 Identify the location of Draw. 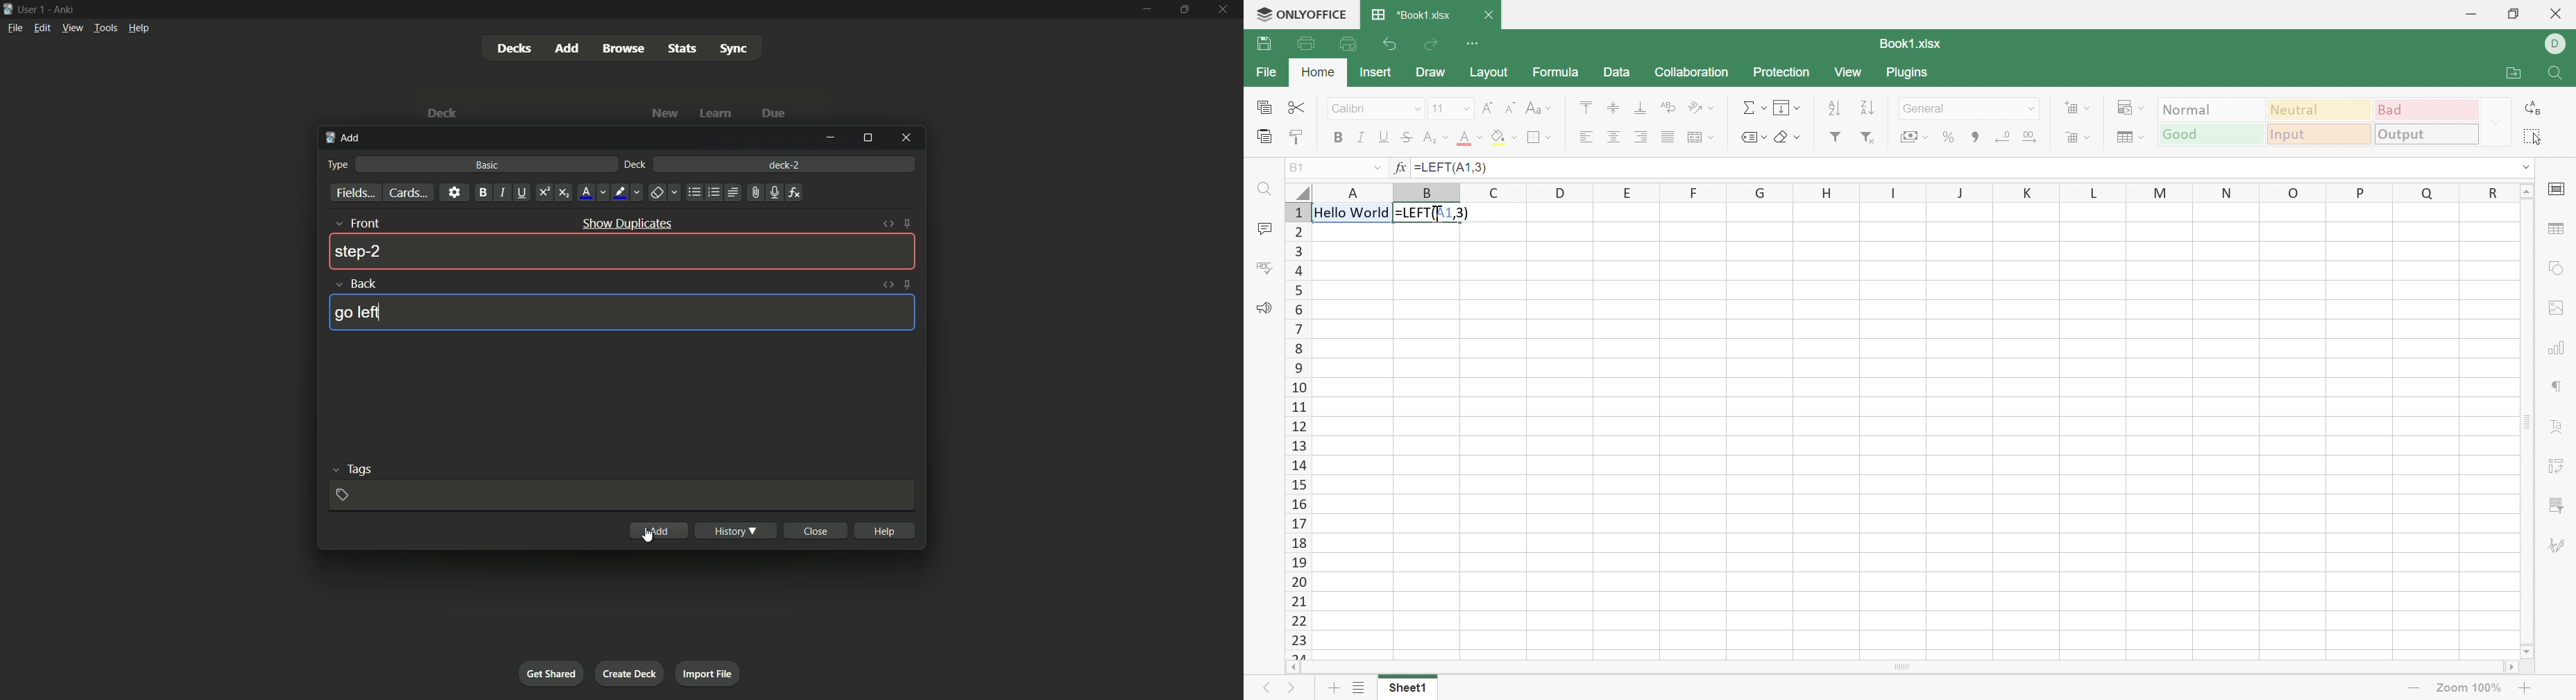
(1435, 72).